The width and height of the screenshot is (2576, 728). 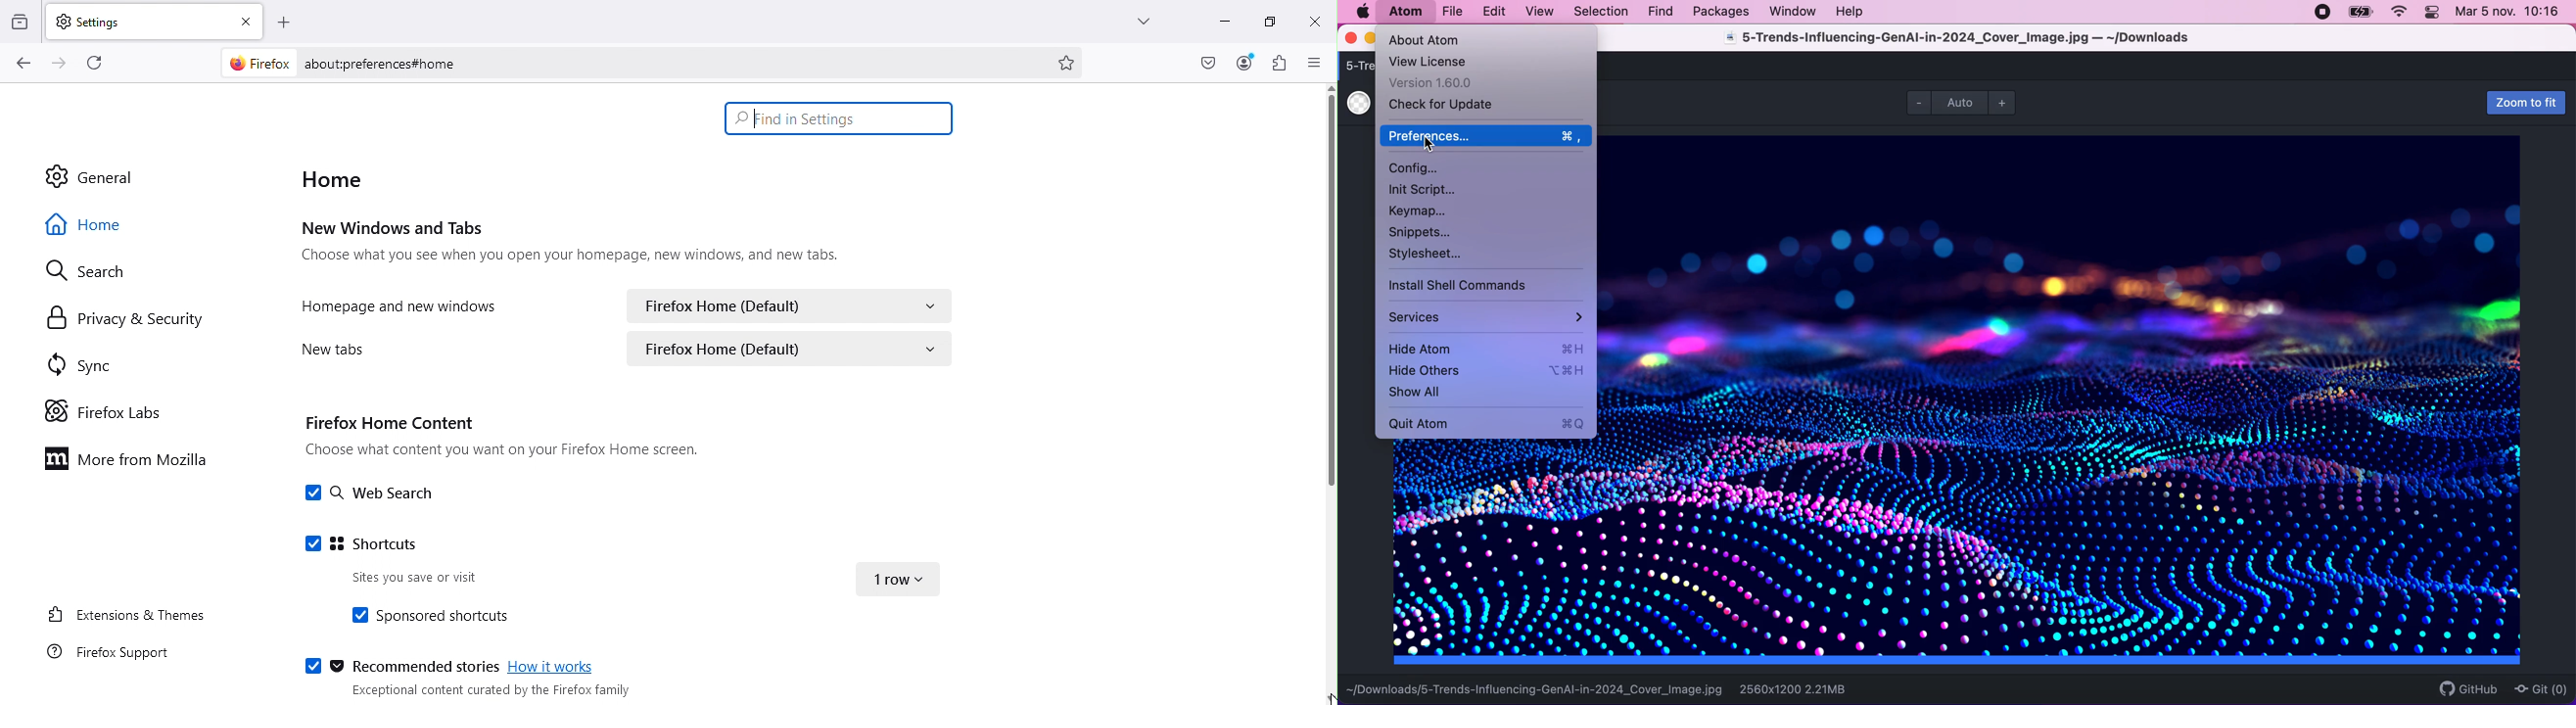 What do you see at coordinates (1362, 12) in the screenshot?
I see `mac logo` at bounding box center [1362, 12].